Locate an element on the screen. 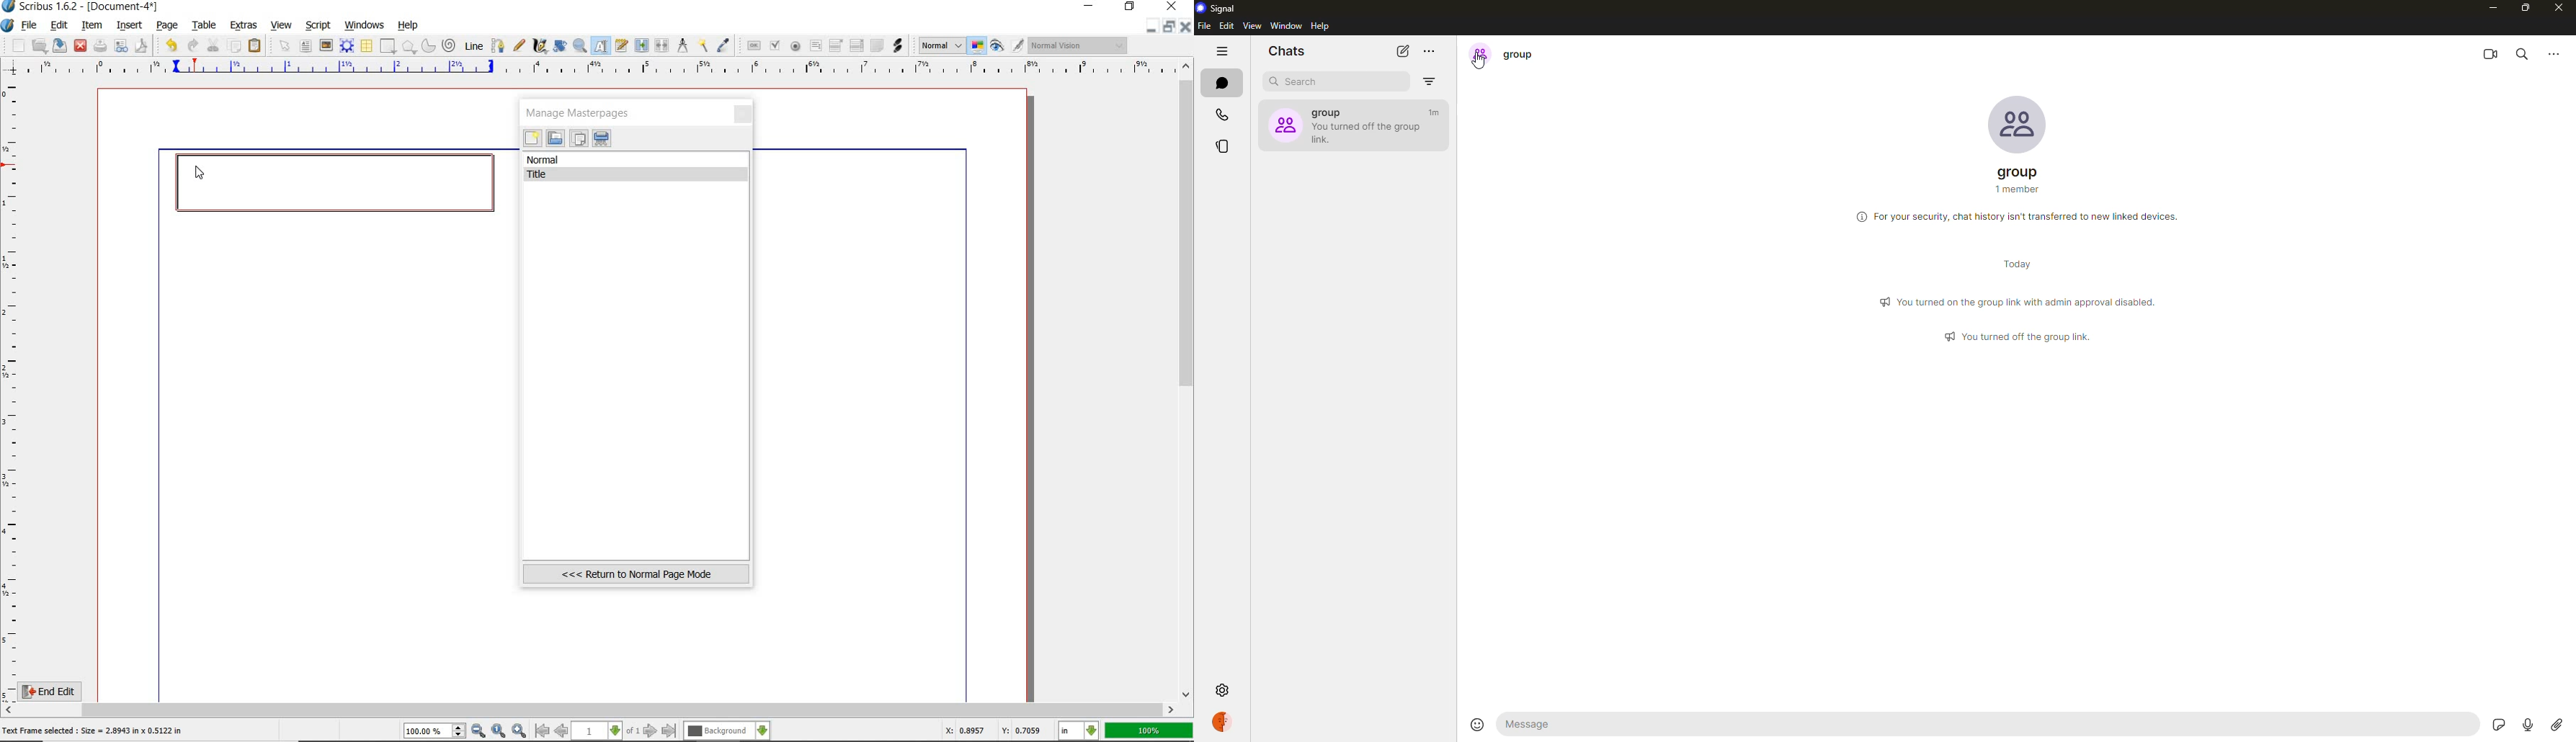 This screenshot has height=756, width=2576. record is located at coordinates (2526, 722).